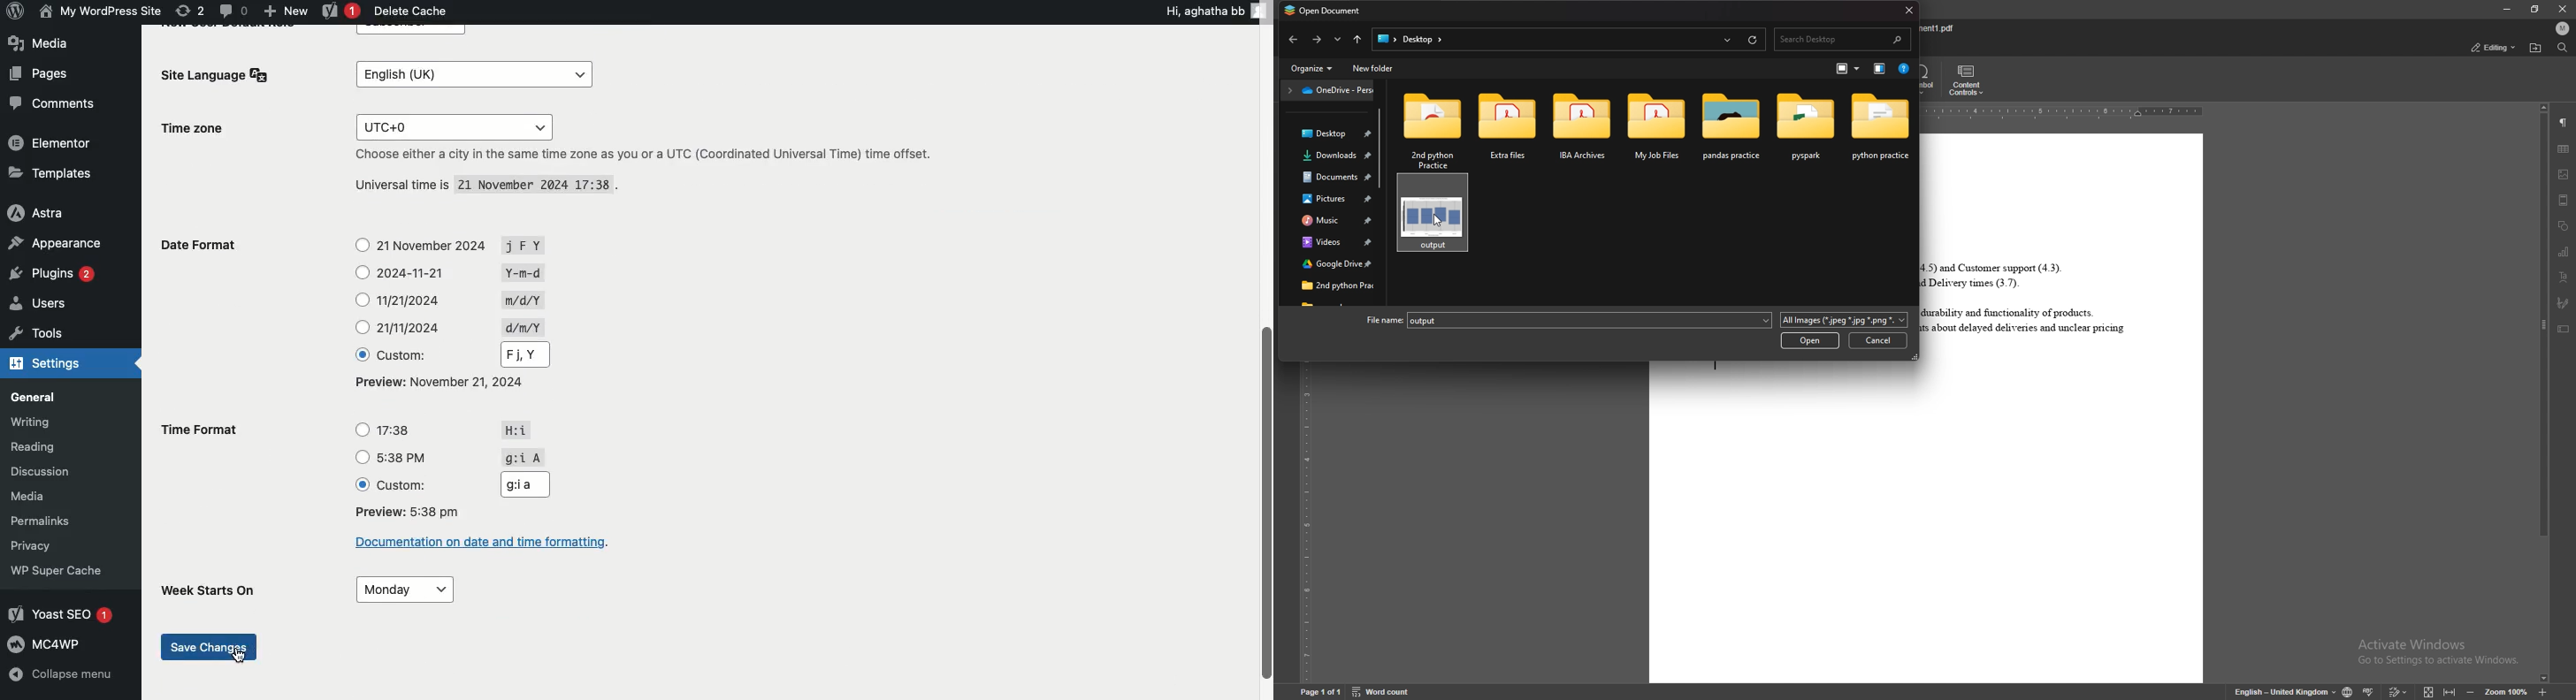  Describe the element at coordinates (57, 398) in the screenshot. I see `General` at that location.